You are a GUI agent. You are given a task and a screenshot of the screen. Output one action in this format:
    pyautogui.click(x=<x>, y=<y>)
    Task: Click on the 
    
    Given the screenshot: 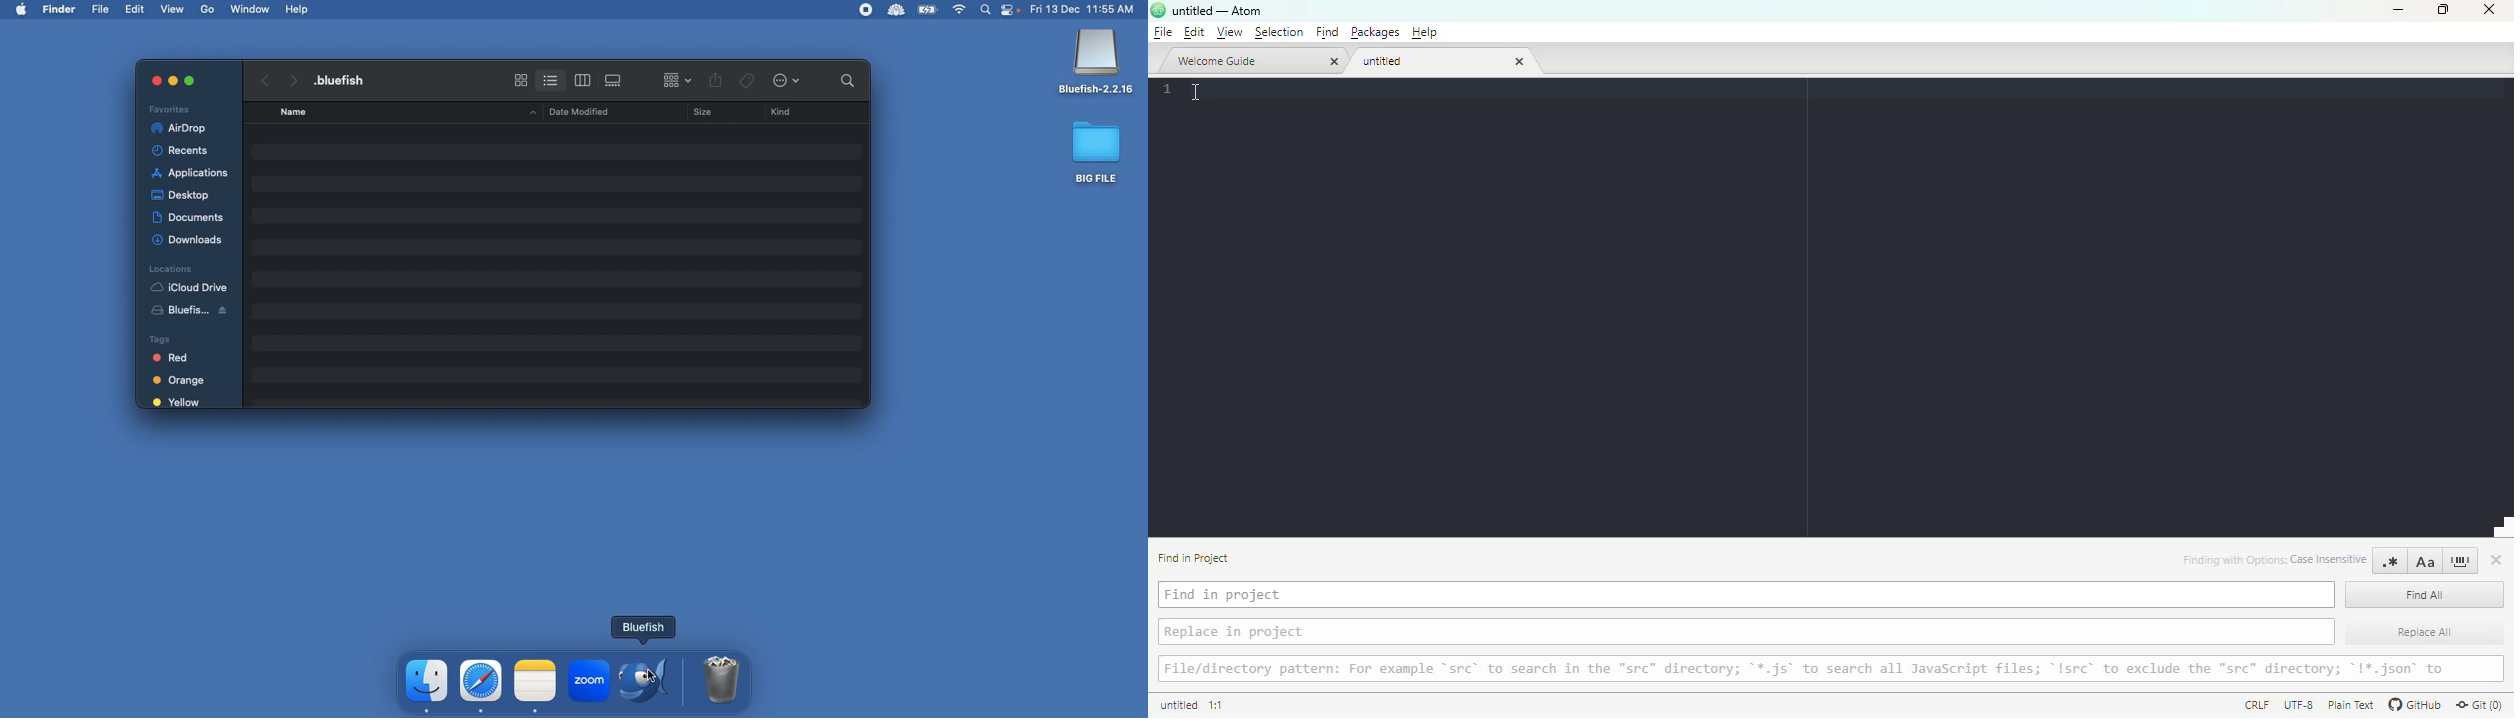 What is the action you would take?
    pyautogui.click(x=190, y=80)
    